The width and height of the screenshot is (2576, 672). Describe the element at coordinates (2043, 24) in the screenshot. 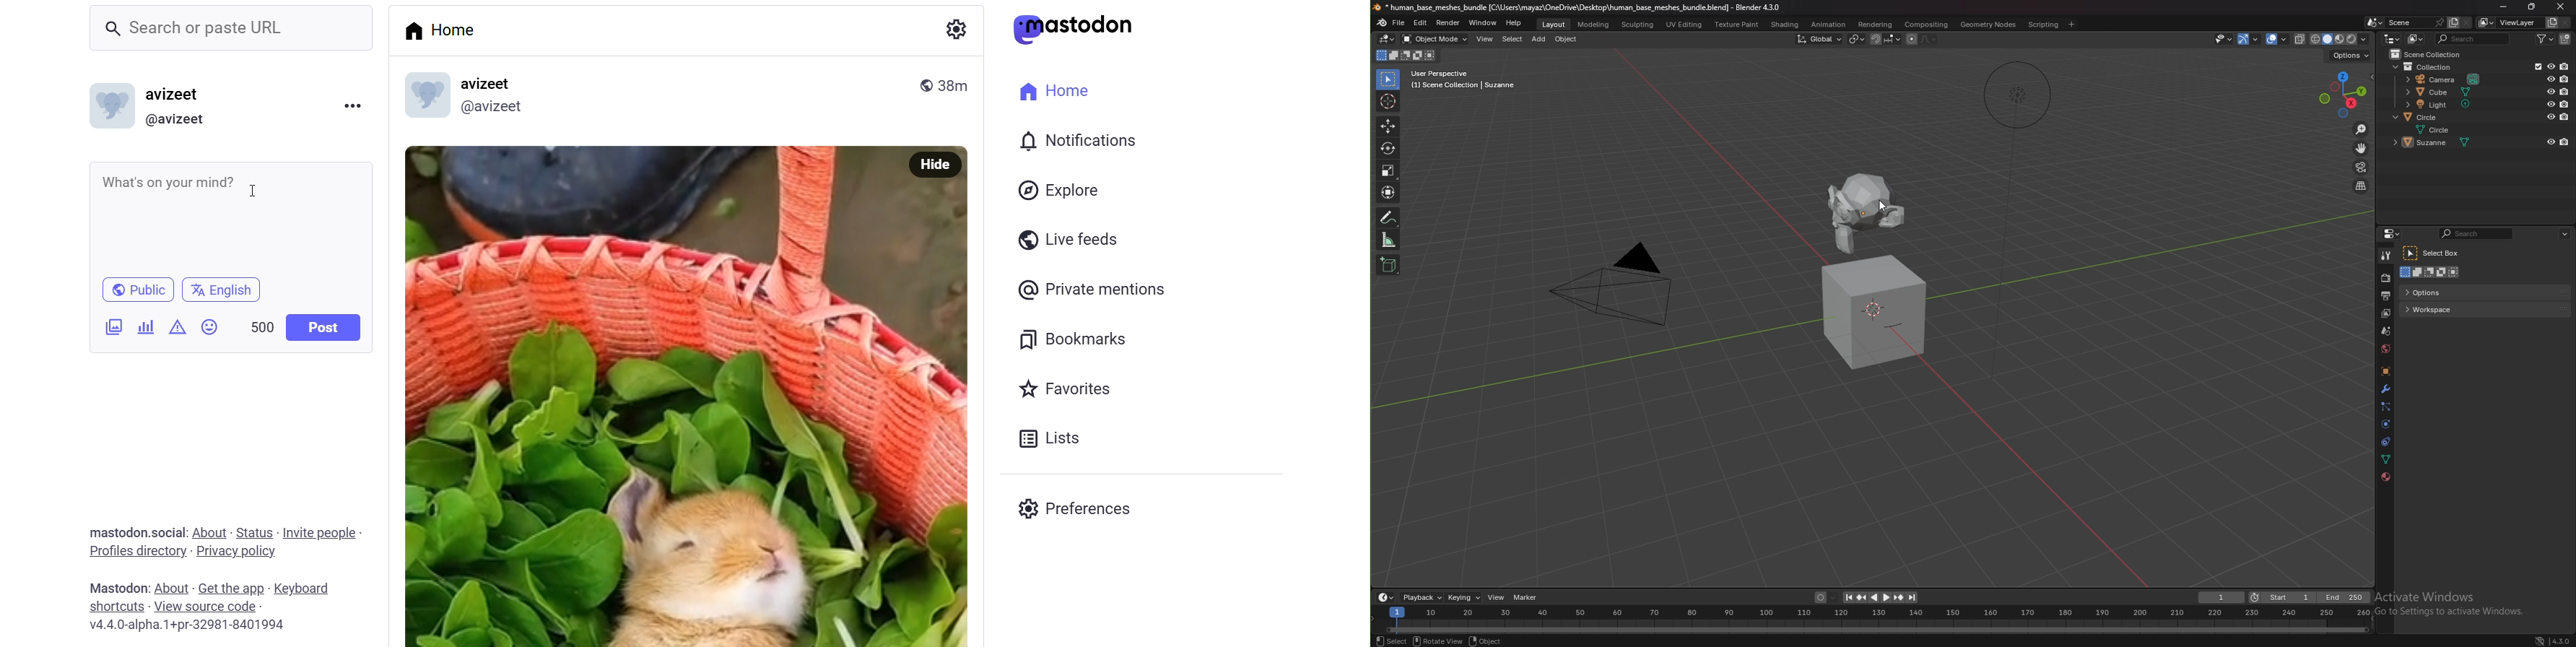

I see `scripting` at that location.